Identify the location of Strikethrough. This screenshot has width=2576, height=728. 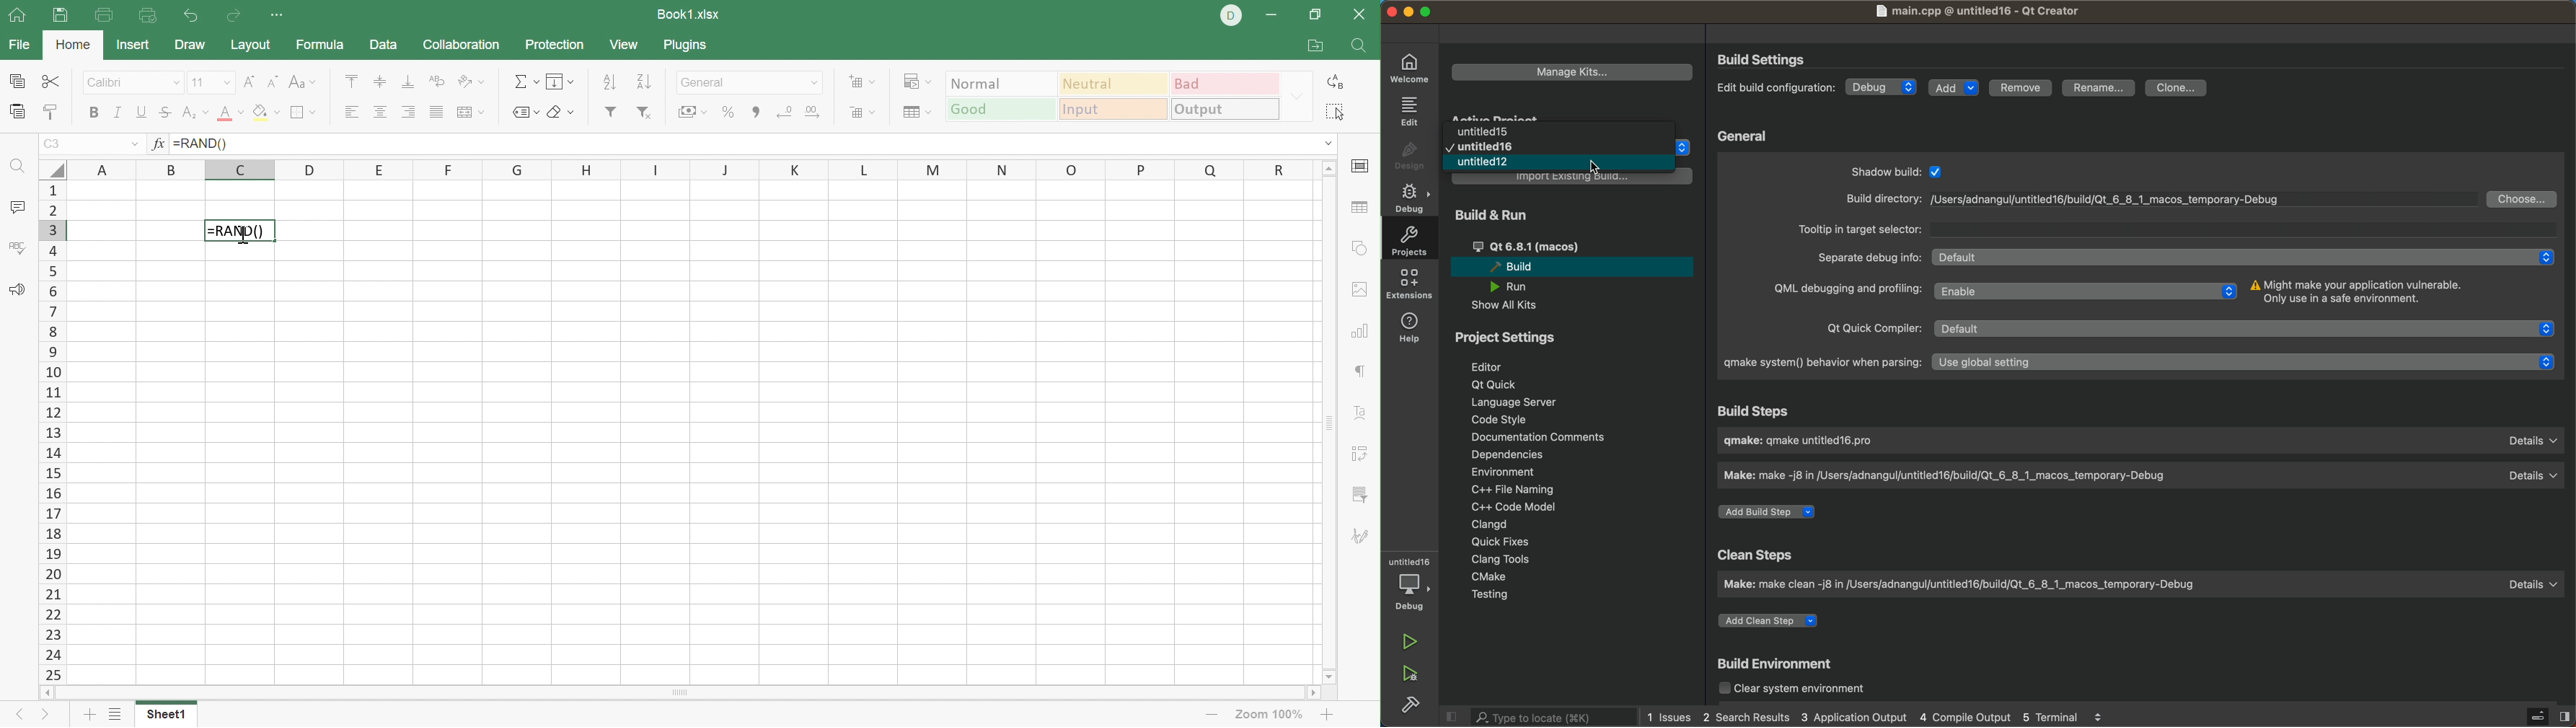
(165, 113).